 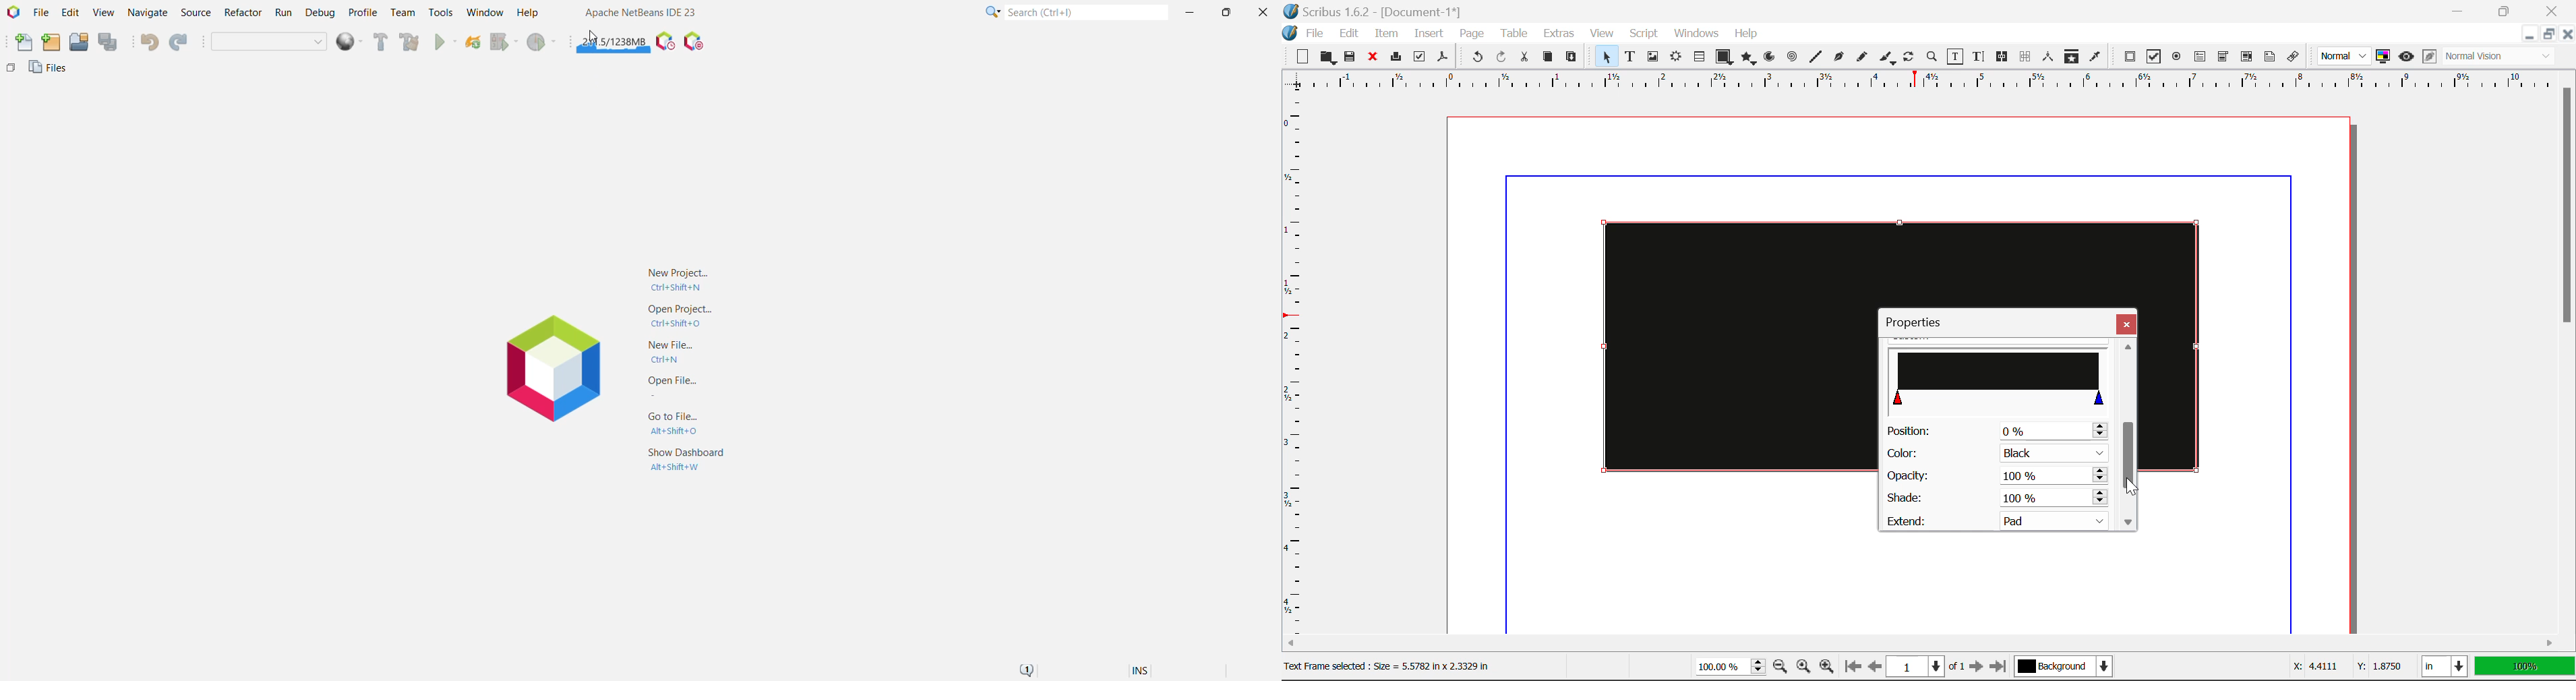 I want to click on Polygons, so click(x=1748, y=59).